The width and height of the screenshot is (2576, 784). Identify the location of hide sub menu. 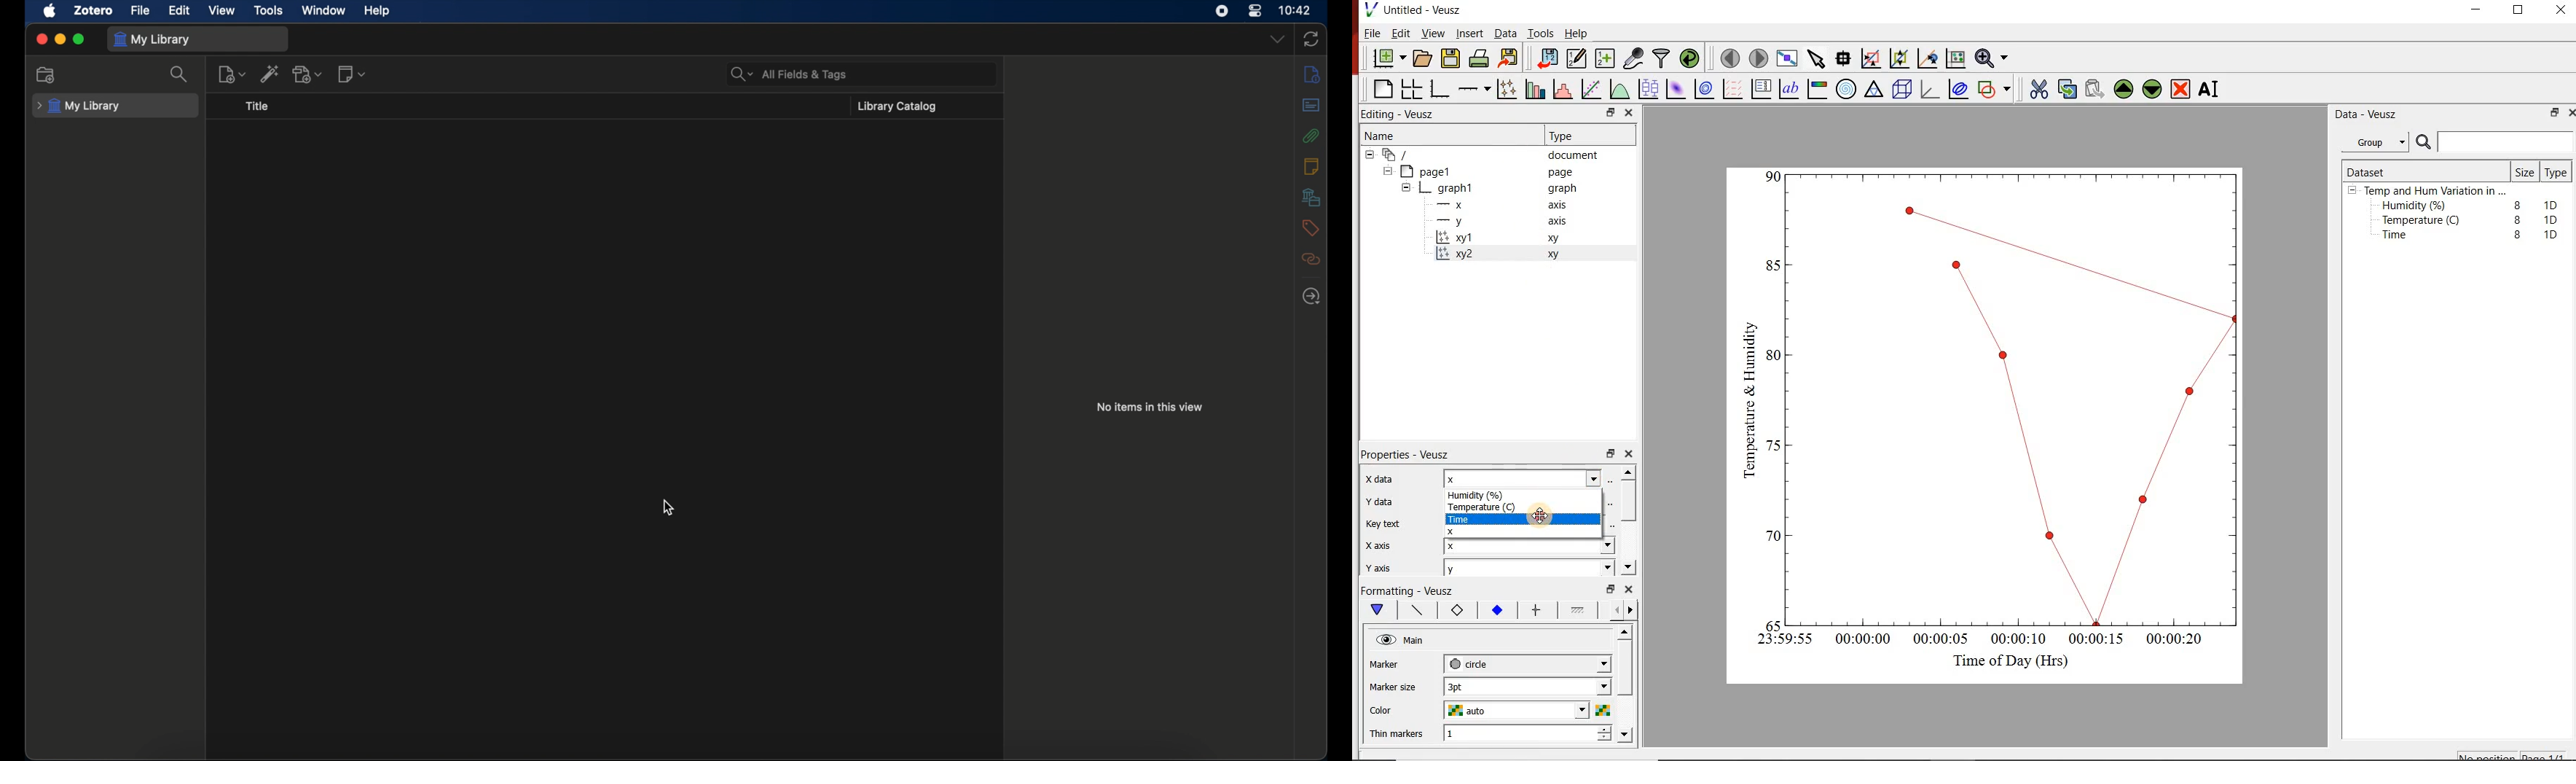
(1368, 157).